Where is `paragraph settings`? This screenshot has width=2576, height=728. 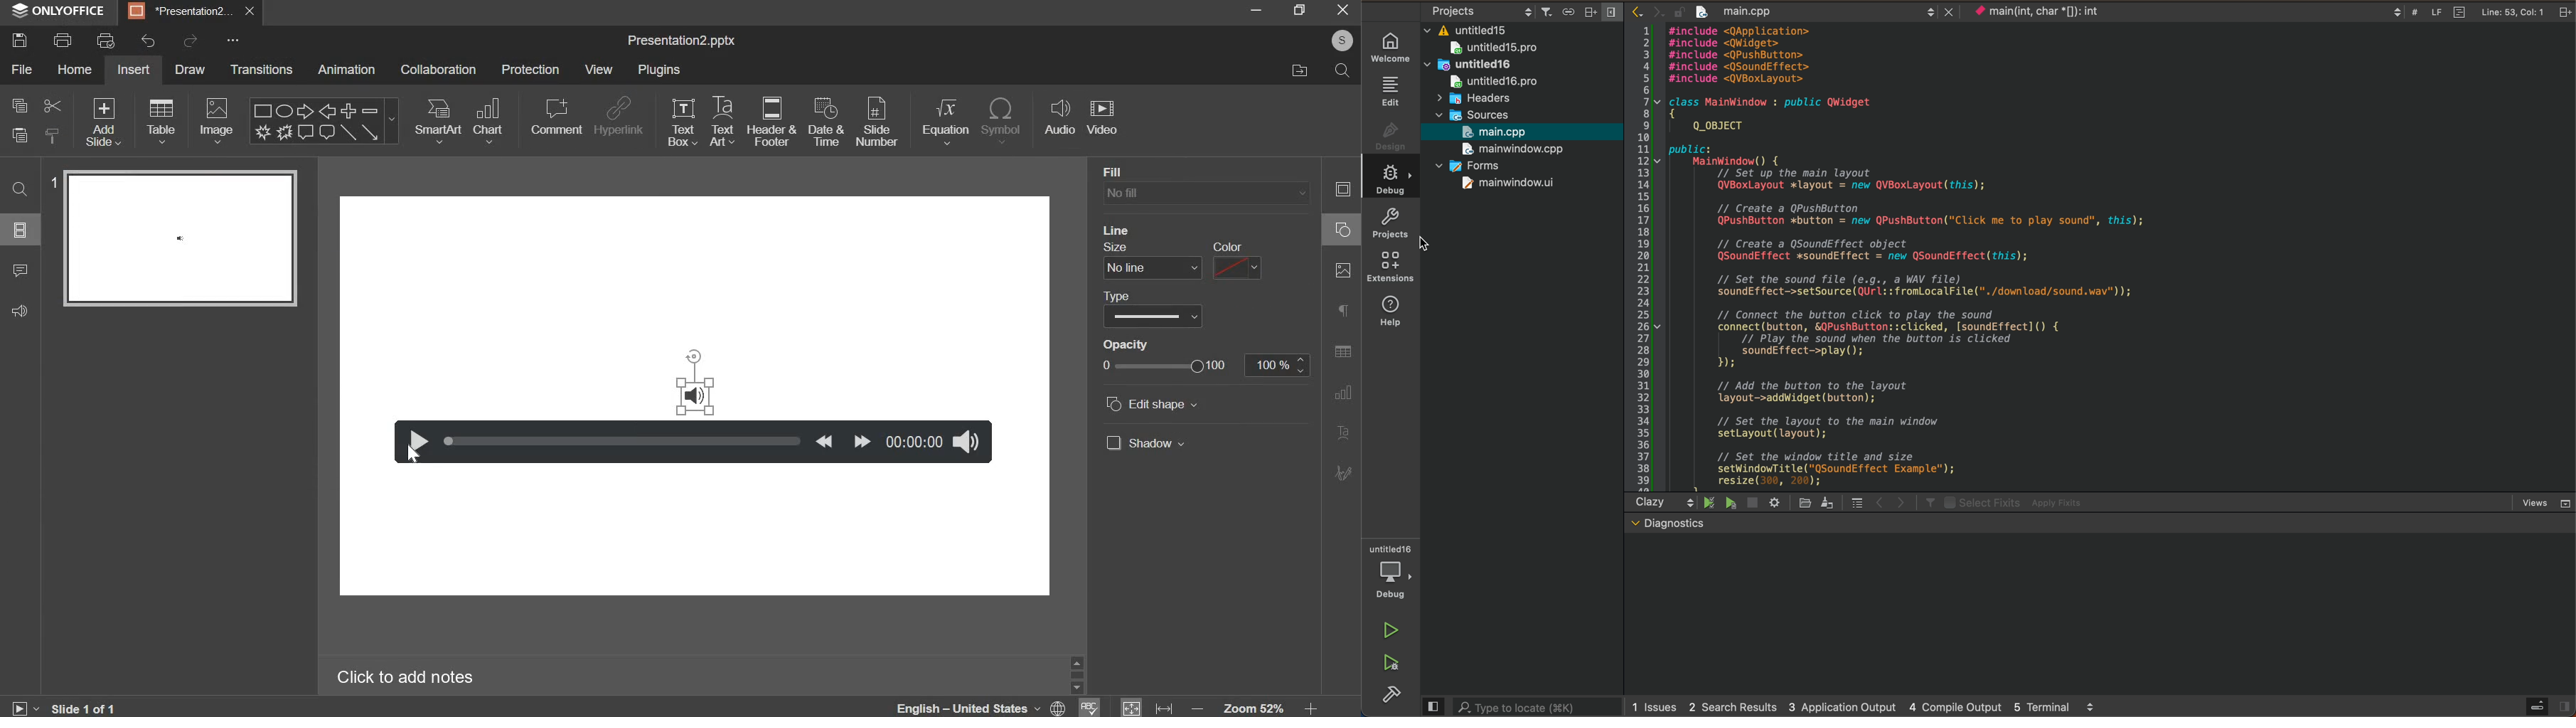 paragraph settings is located at coordinates (1342, 309).